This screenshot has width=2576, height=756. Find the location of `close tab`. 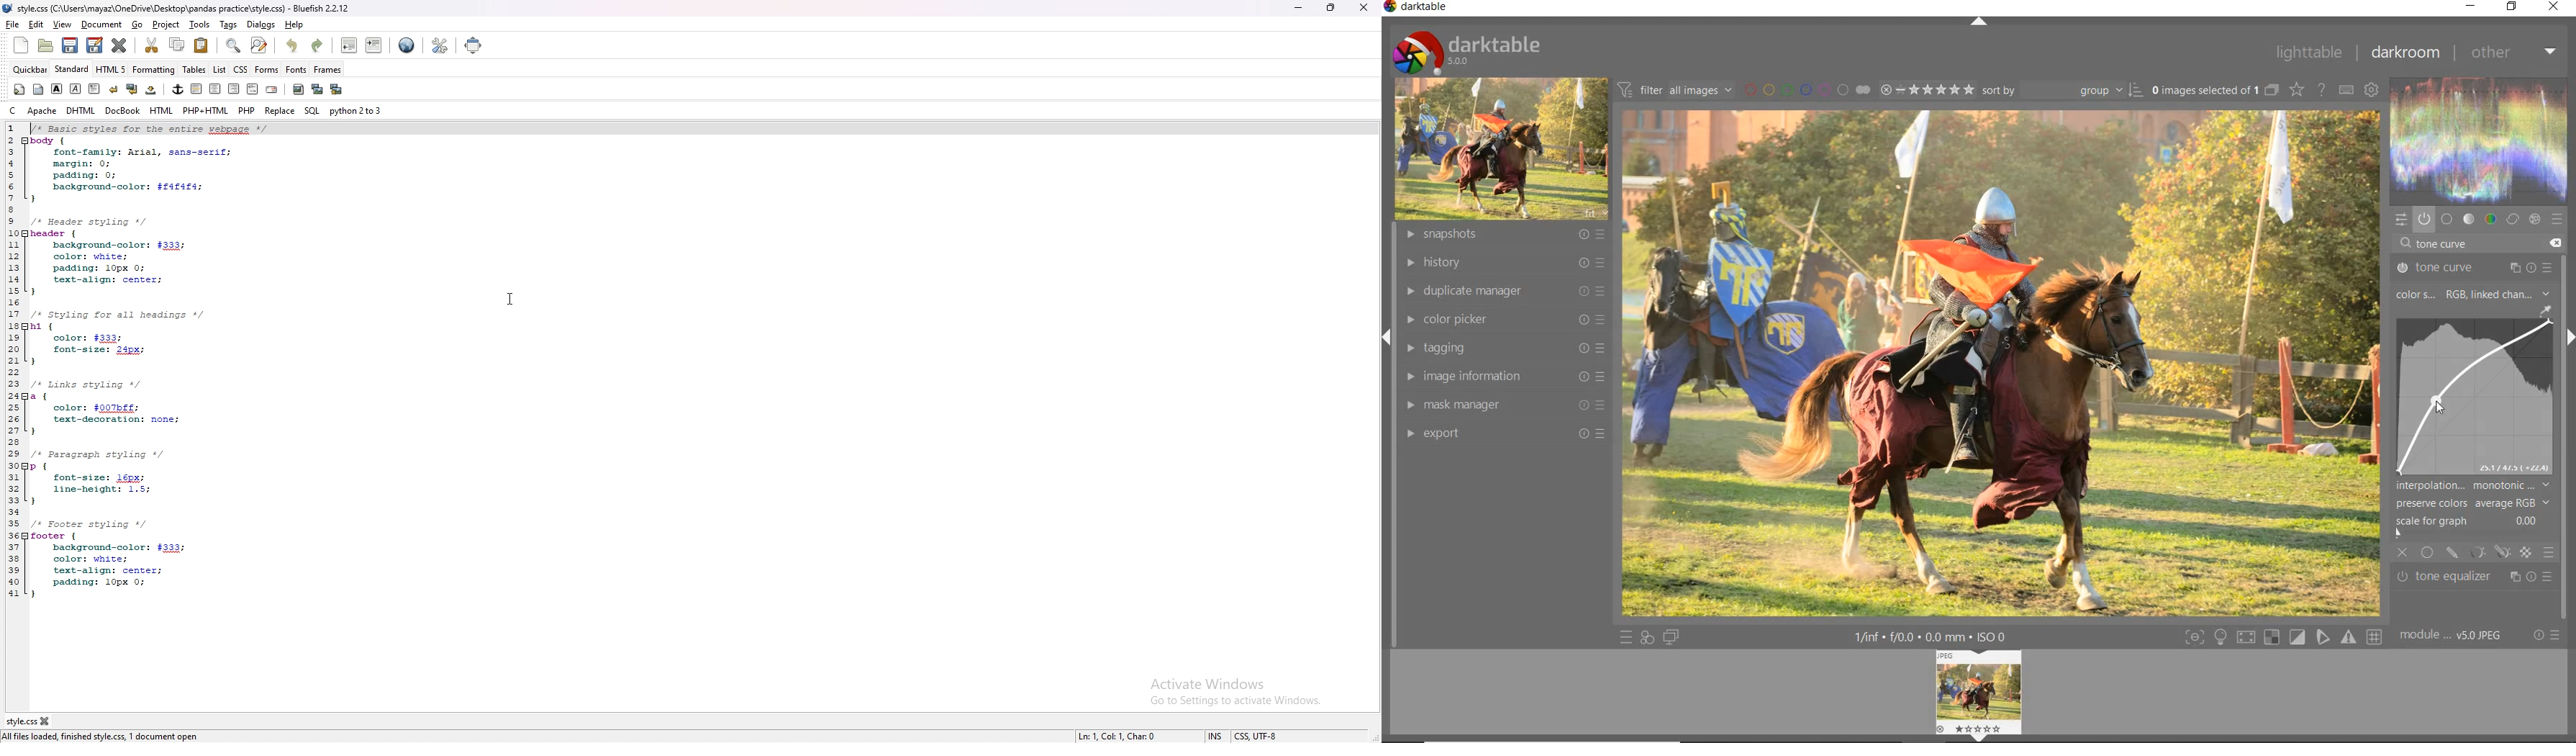

close tab is located at coordinates (45, 721).